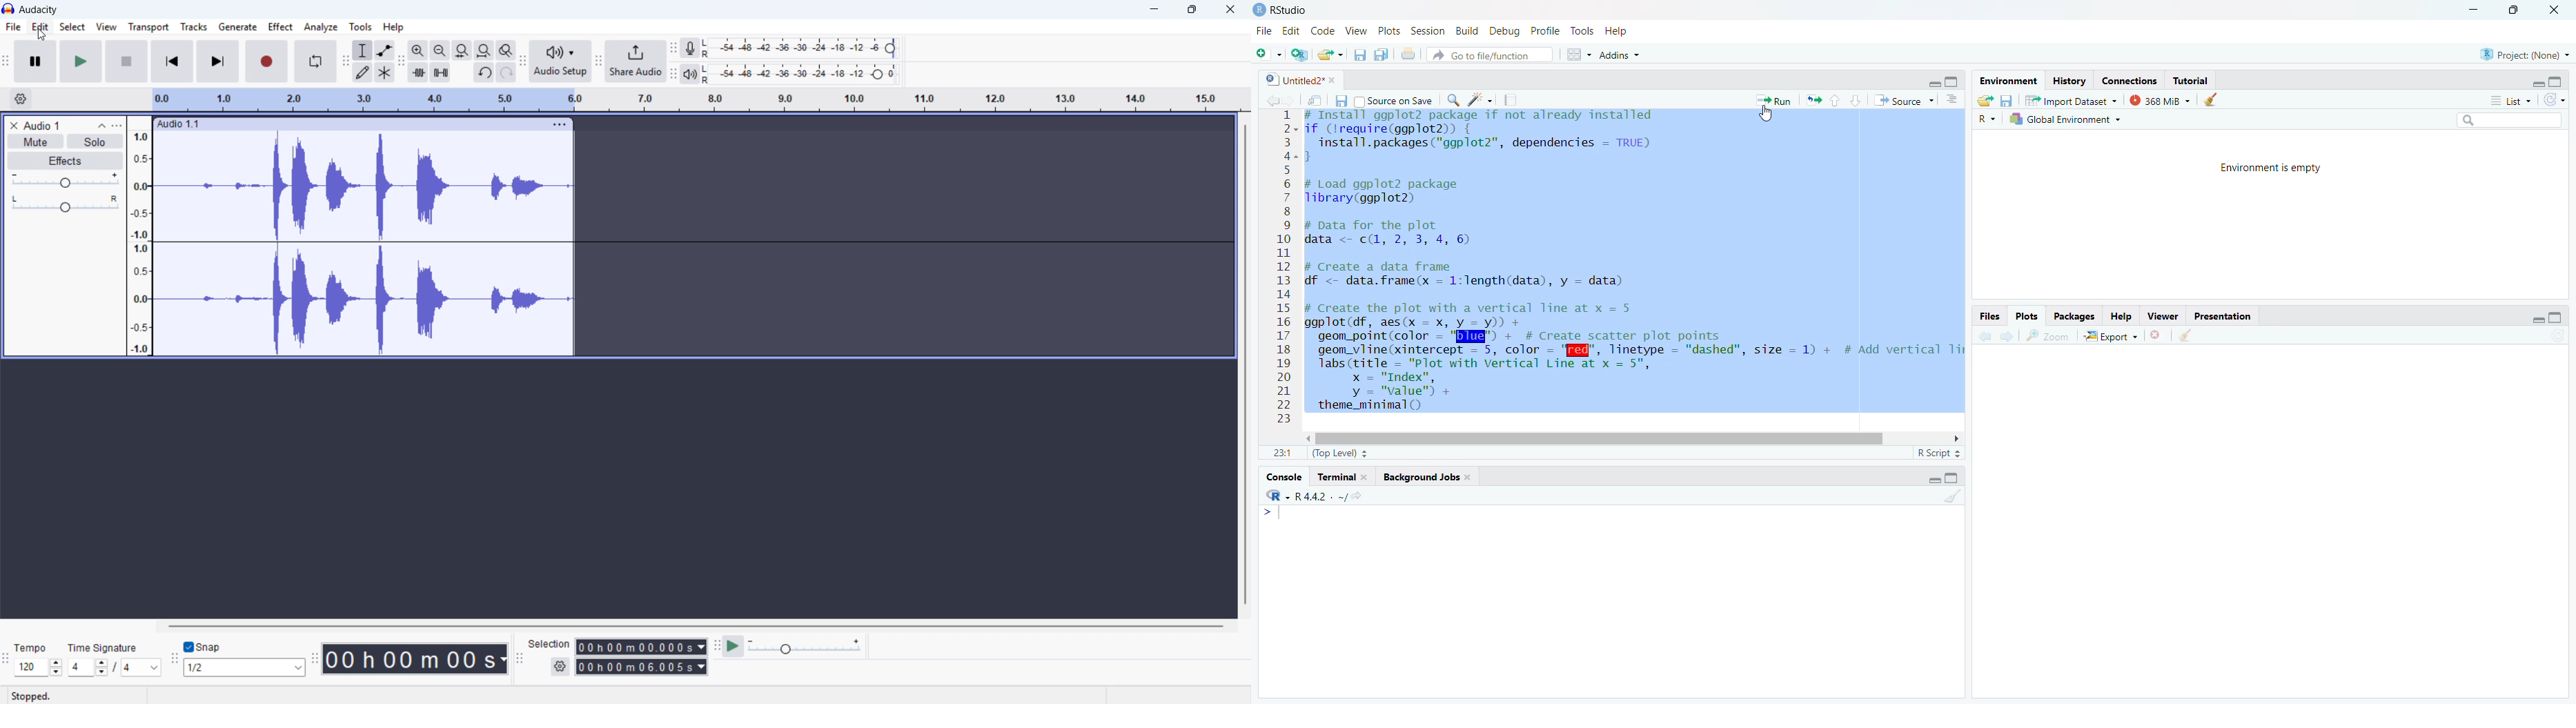 The height and width of the screenshot is (728, 2576). What do you see at coordinates (2133, 80) in the screenshot?
I see `Connections` at bounding box center [2133, 80].